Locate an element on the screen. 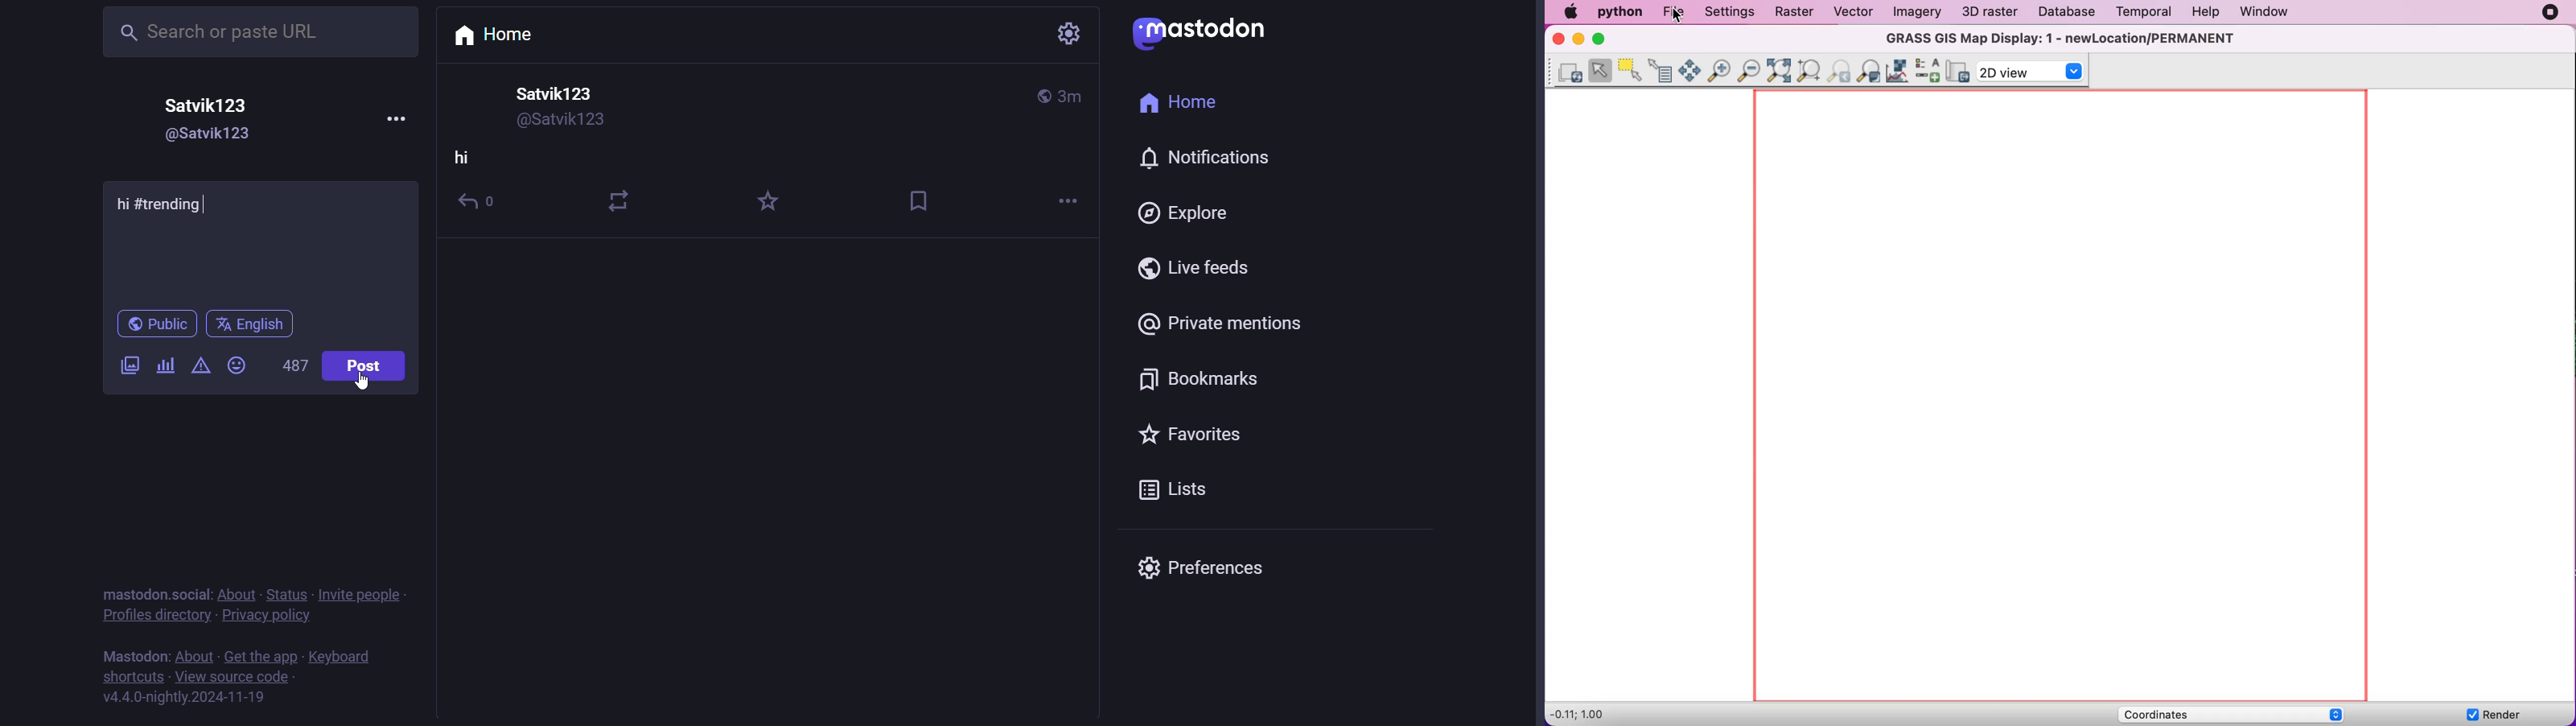  image/video is located at coordinates (130, 365).